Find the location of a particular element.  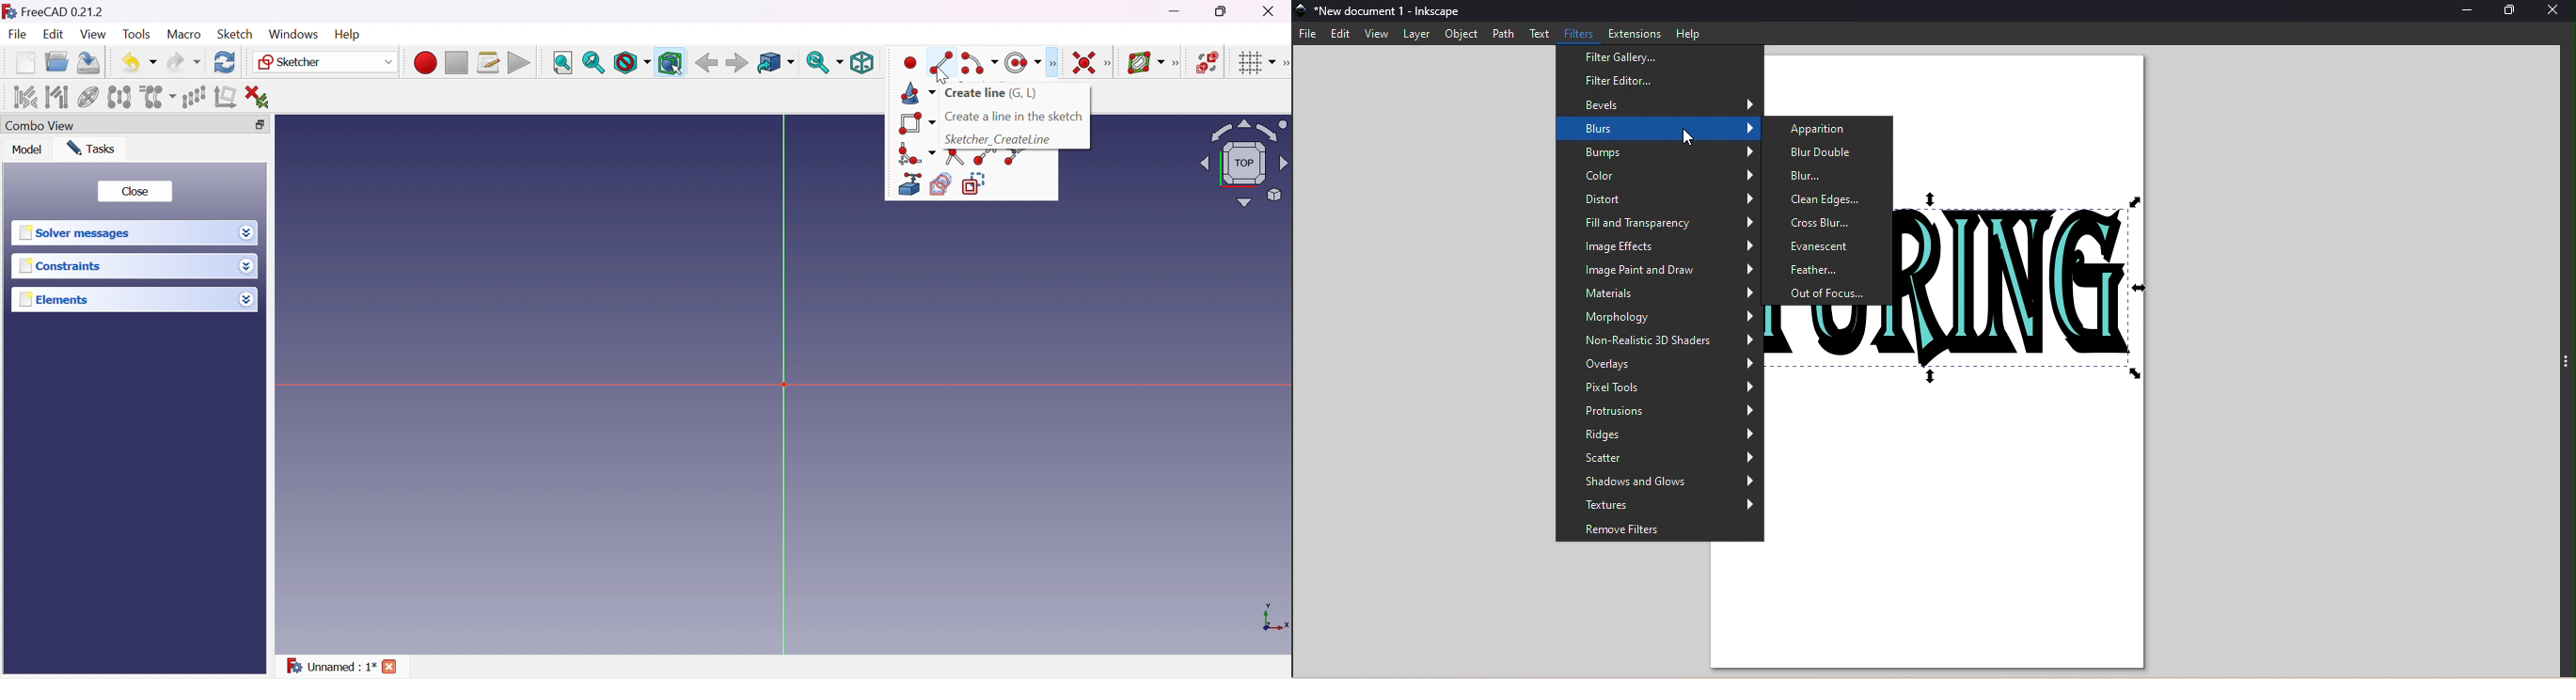

x, y plane is located at coordinates (1276, 618).